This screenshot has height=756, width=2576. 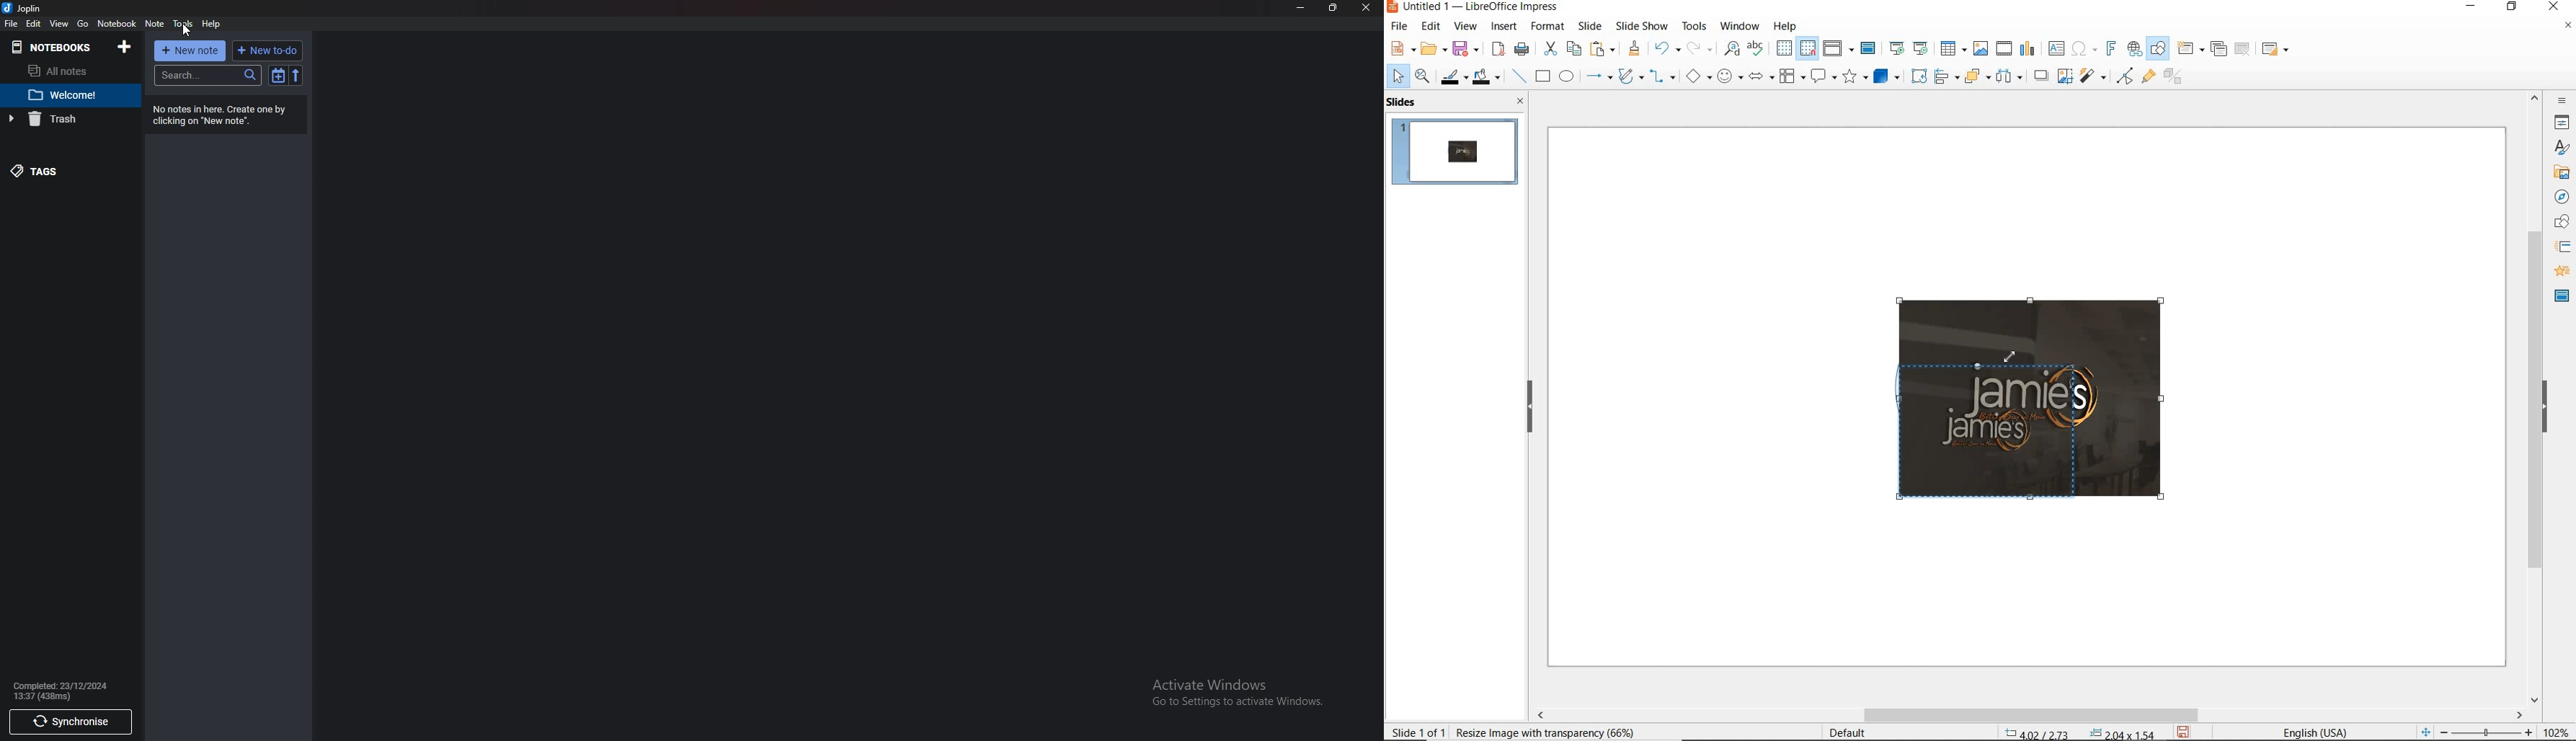 I want to click on default, so click(x=1838, y=732).